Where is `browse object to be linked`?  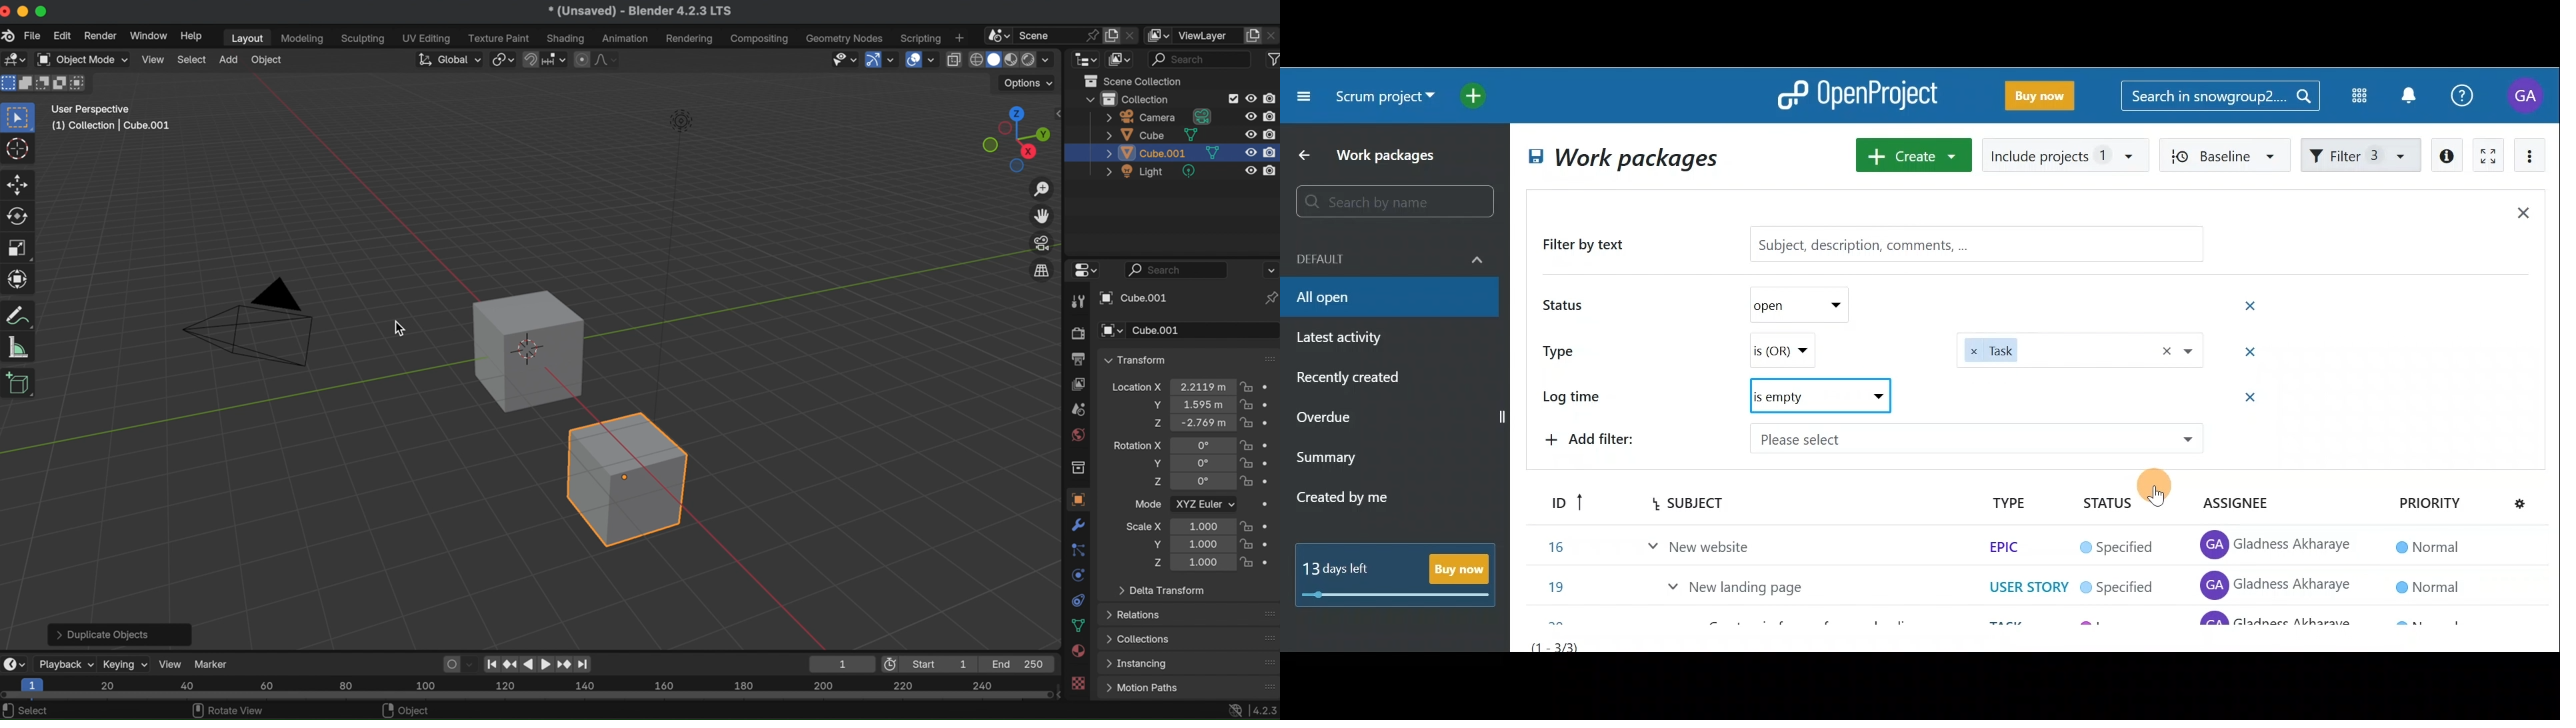 browse object to be linked is located at coordinates (1112, 331).